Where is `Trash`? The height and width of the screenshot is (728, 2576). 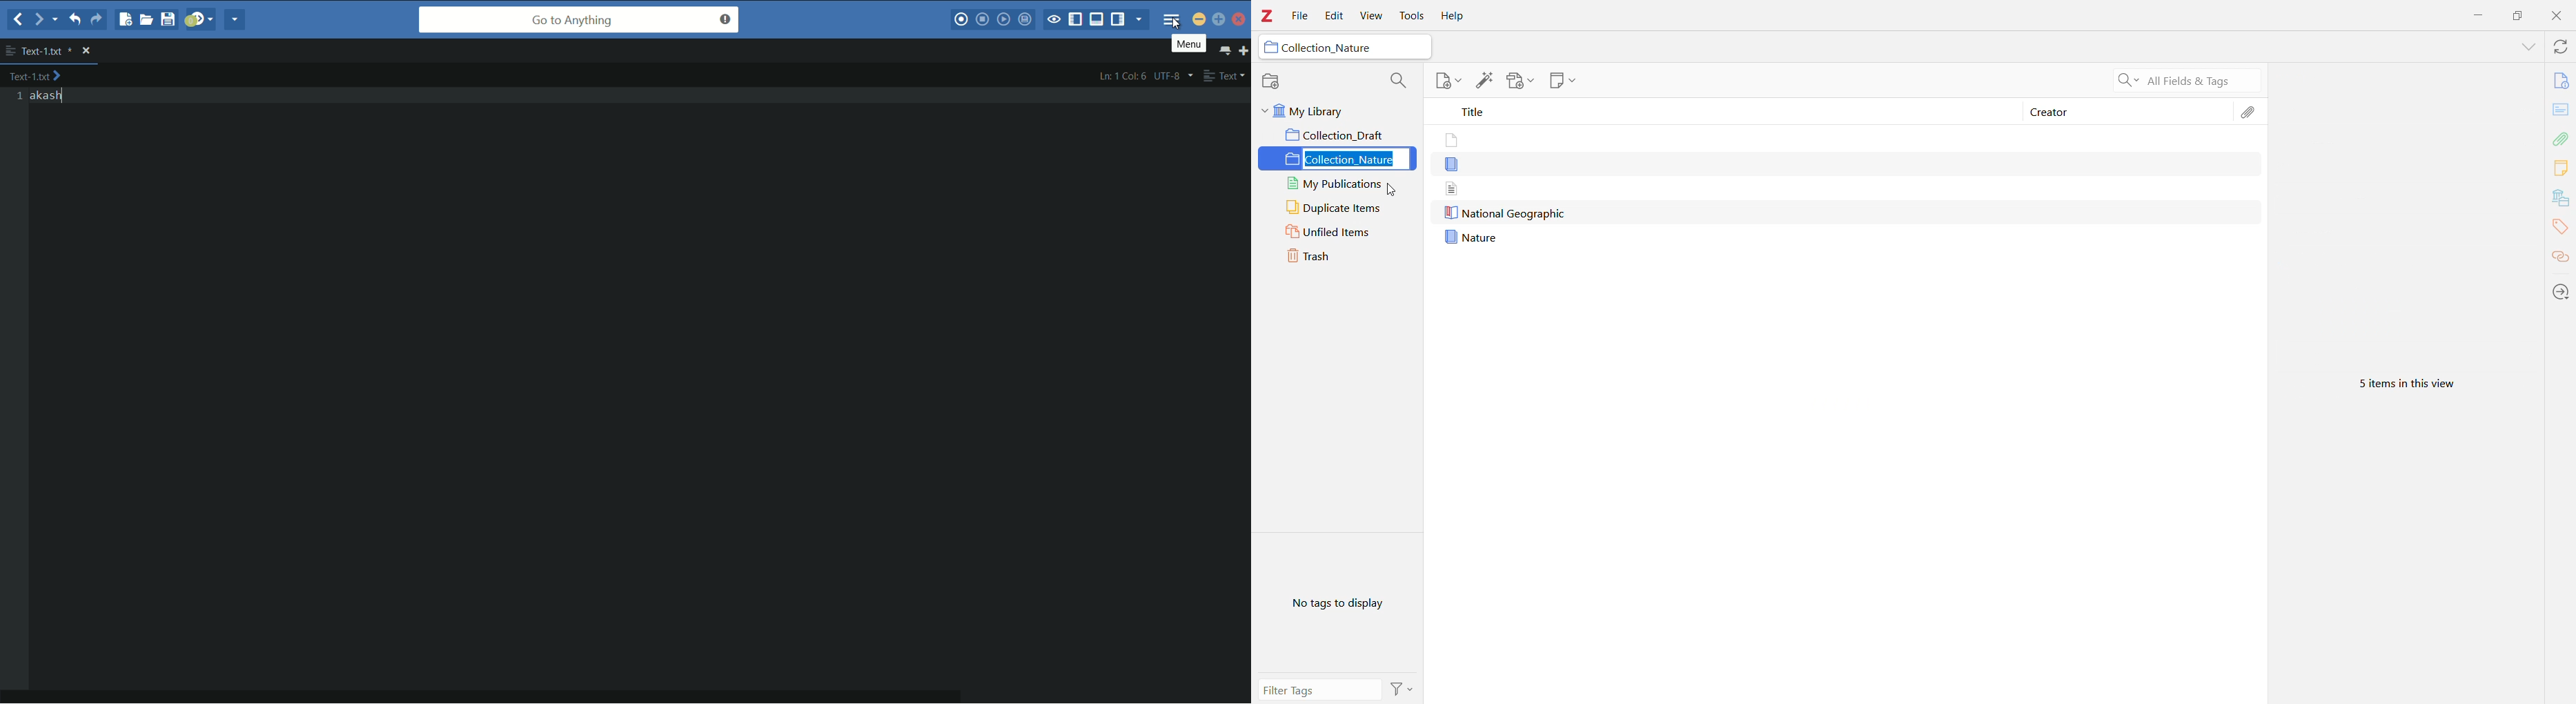
Trash is located at coordinates (1338, 257).